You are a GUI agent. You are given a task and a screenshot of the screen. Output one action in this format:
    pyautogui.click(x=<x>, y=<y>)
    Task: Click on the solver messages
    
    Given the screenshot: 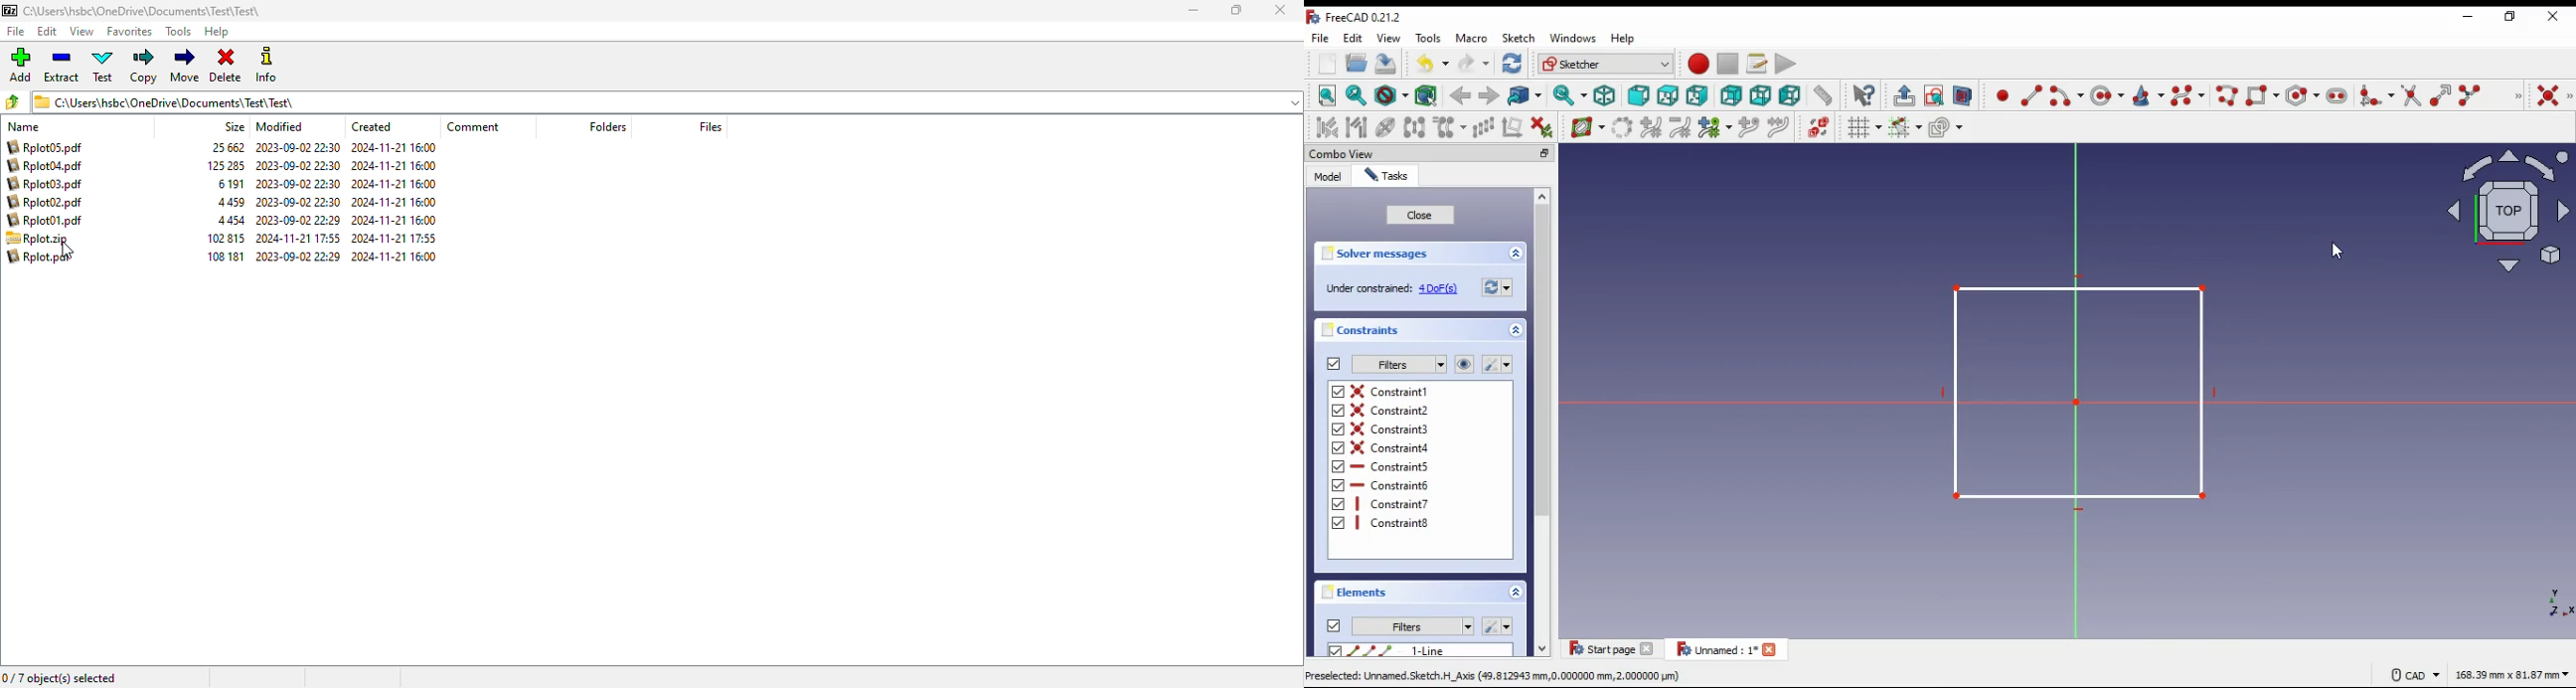 What is the action you would take?
    pyautogui.click(x=1380, y=254)
    